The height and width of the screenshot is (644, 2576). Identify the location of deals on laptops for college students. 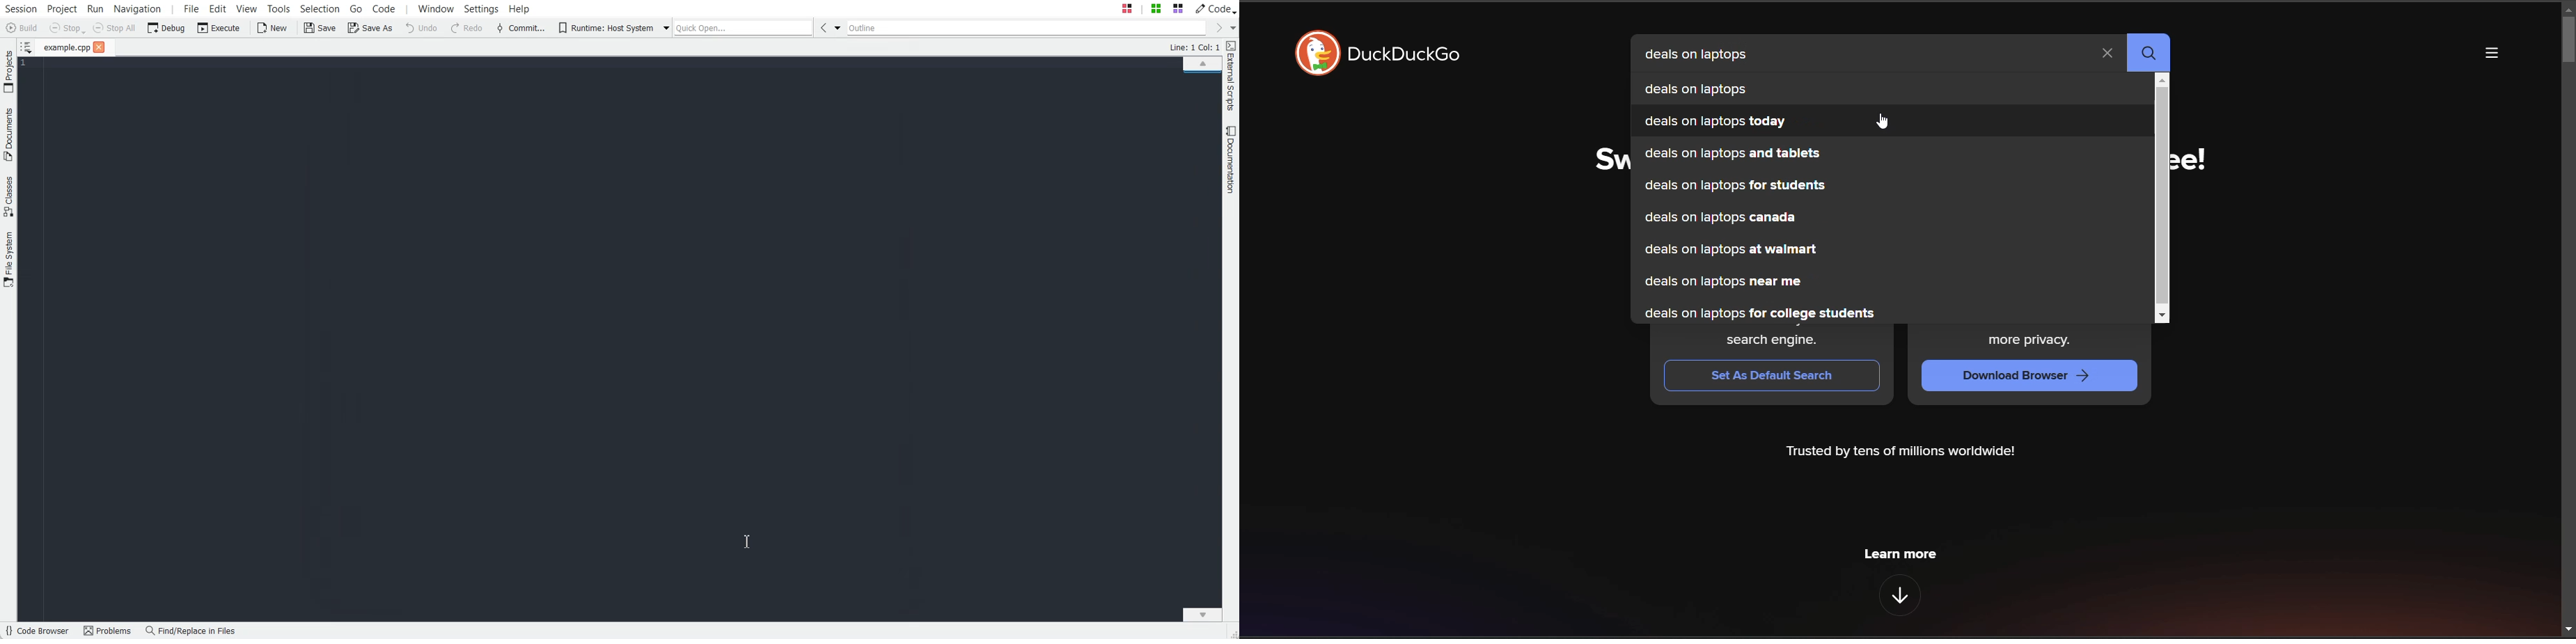
(1770, 313).